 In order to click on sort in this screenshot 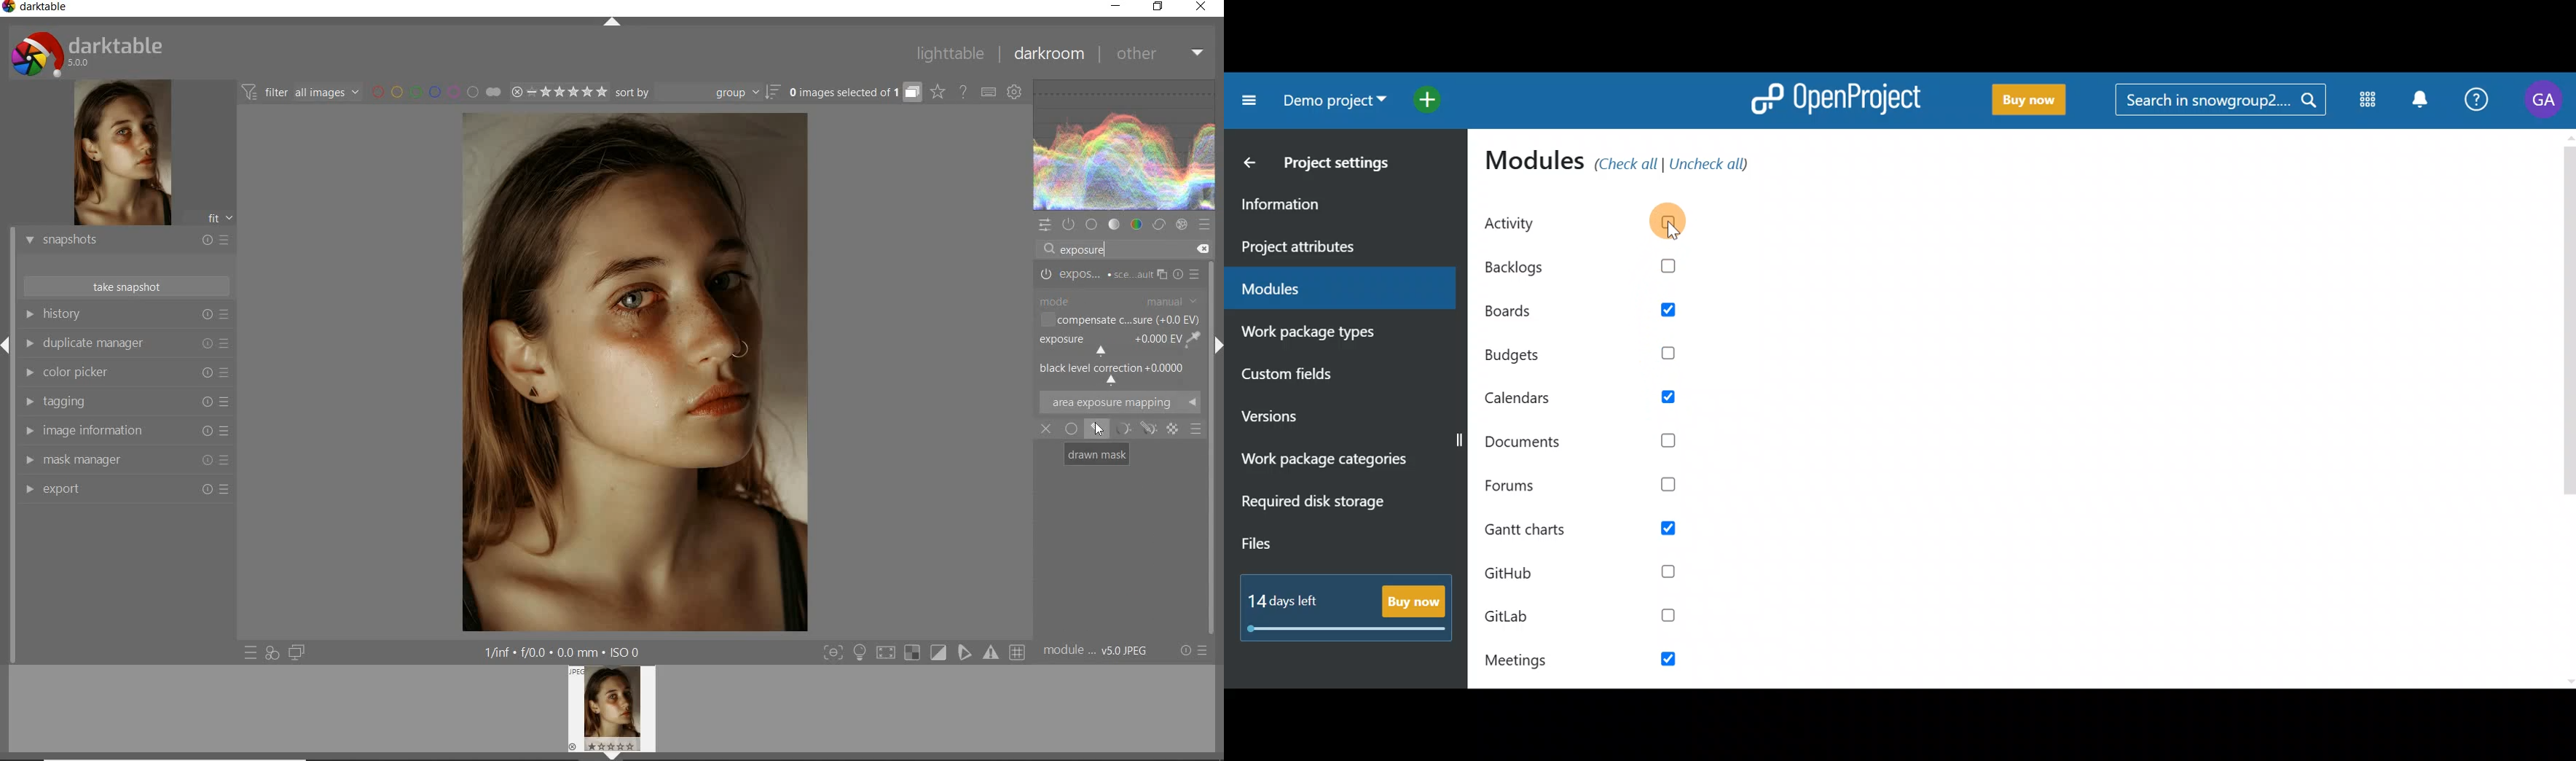, I will do `click(698, 92)`.